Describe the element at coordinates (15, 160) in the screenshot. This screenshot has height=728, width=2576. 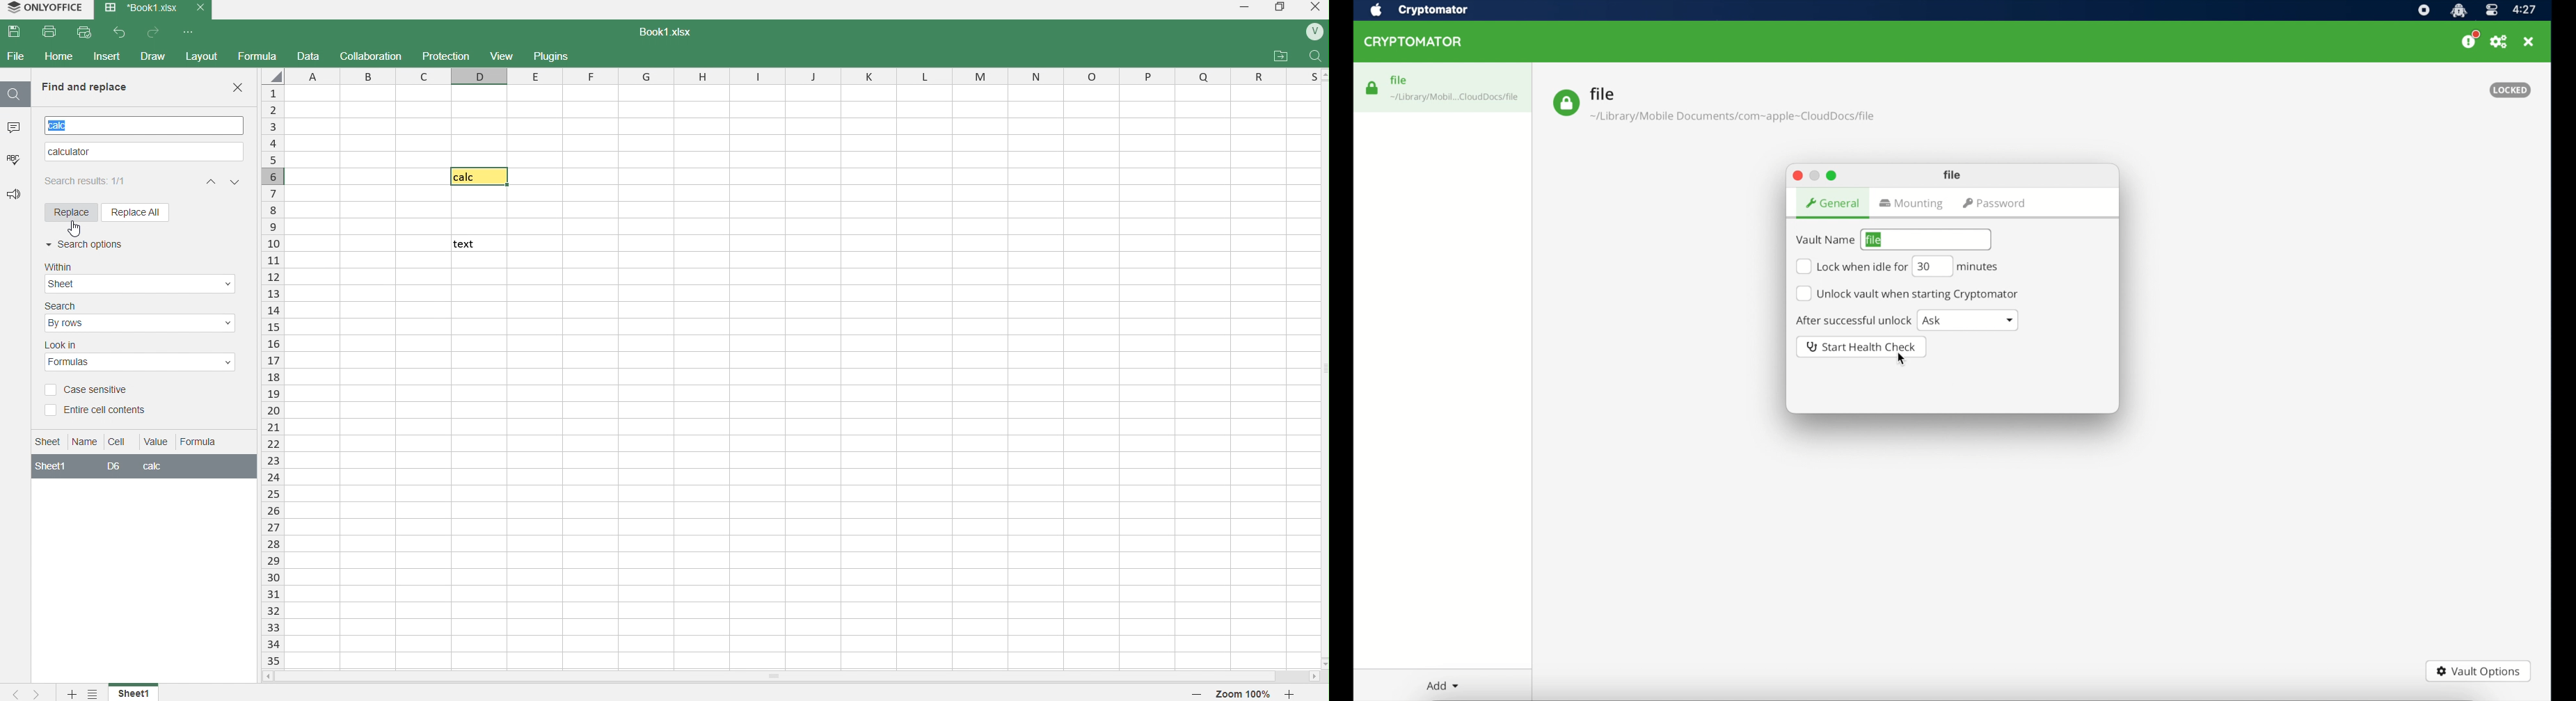
I see `spelling check` at that location.